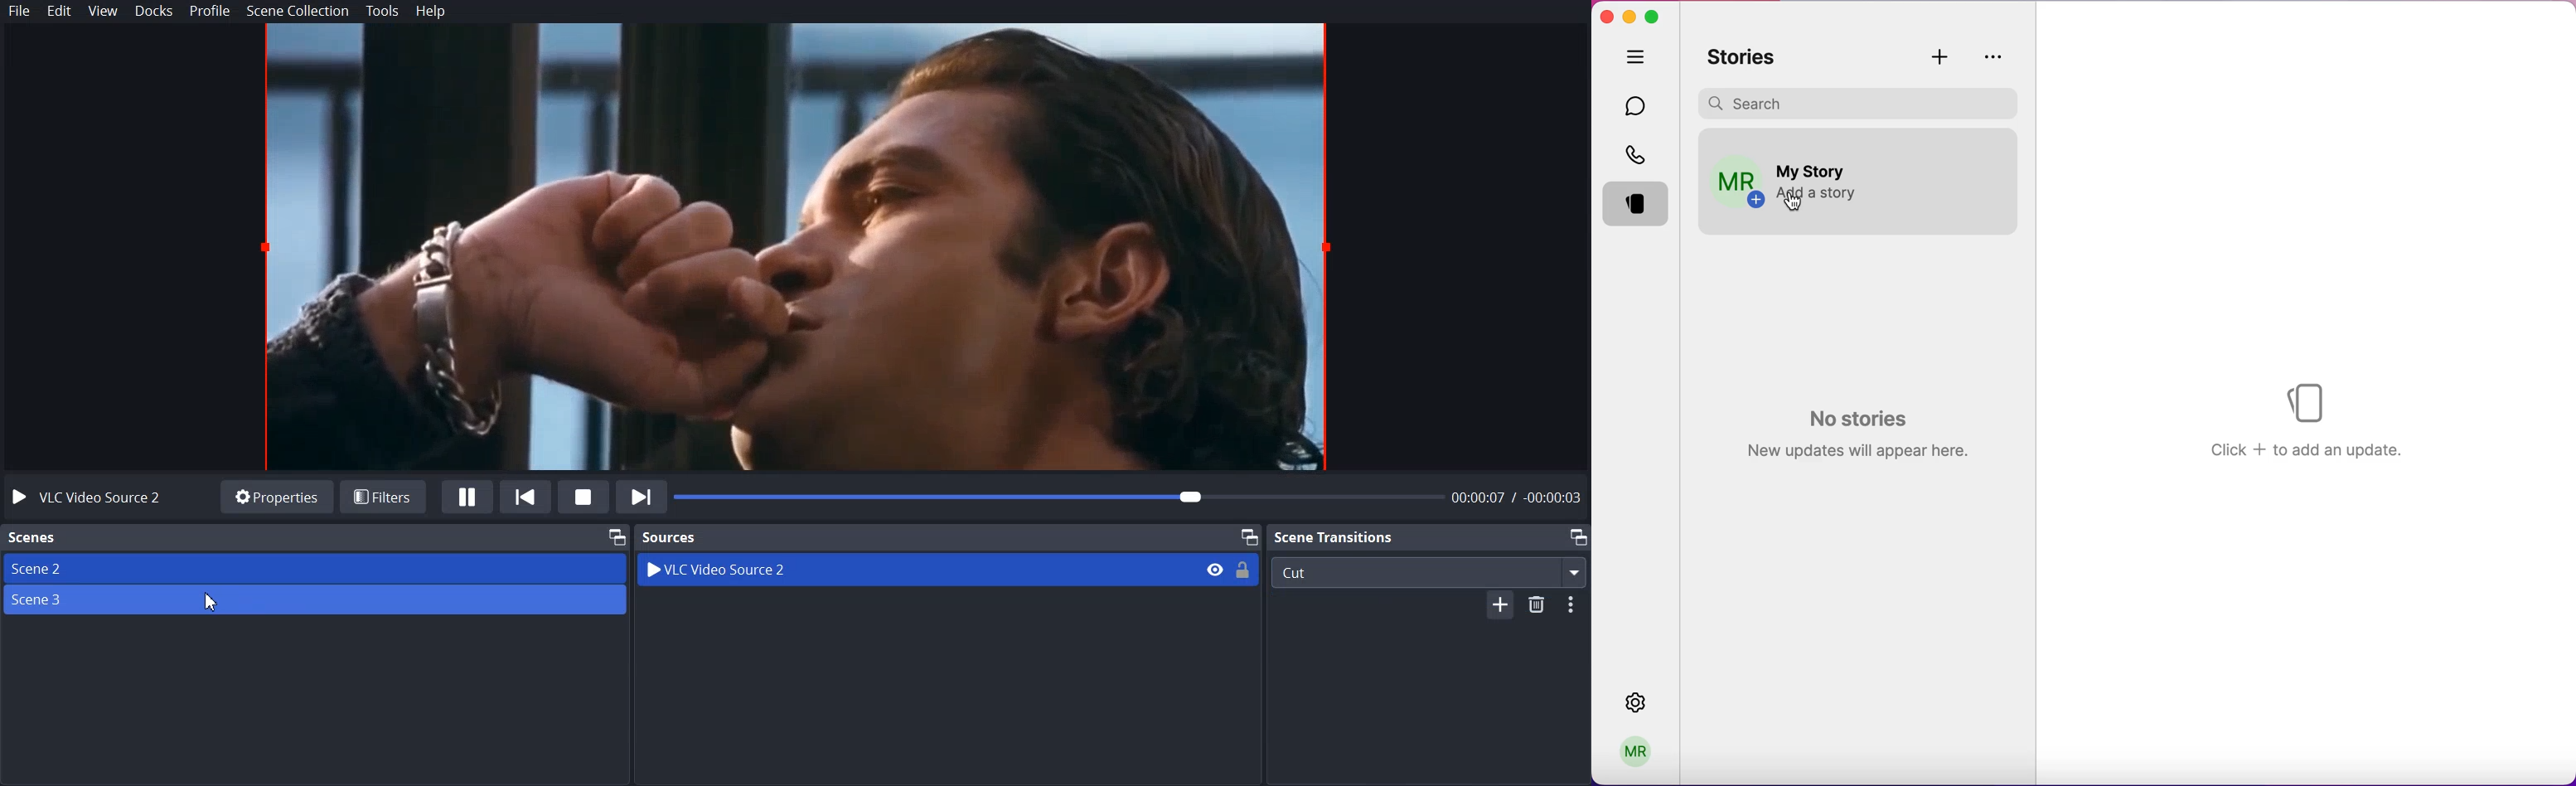  Describe the element at coordinates (1855, 431) in the screenshot. I see `no stories` at that location.